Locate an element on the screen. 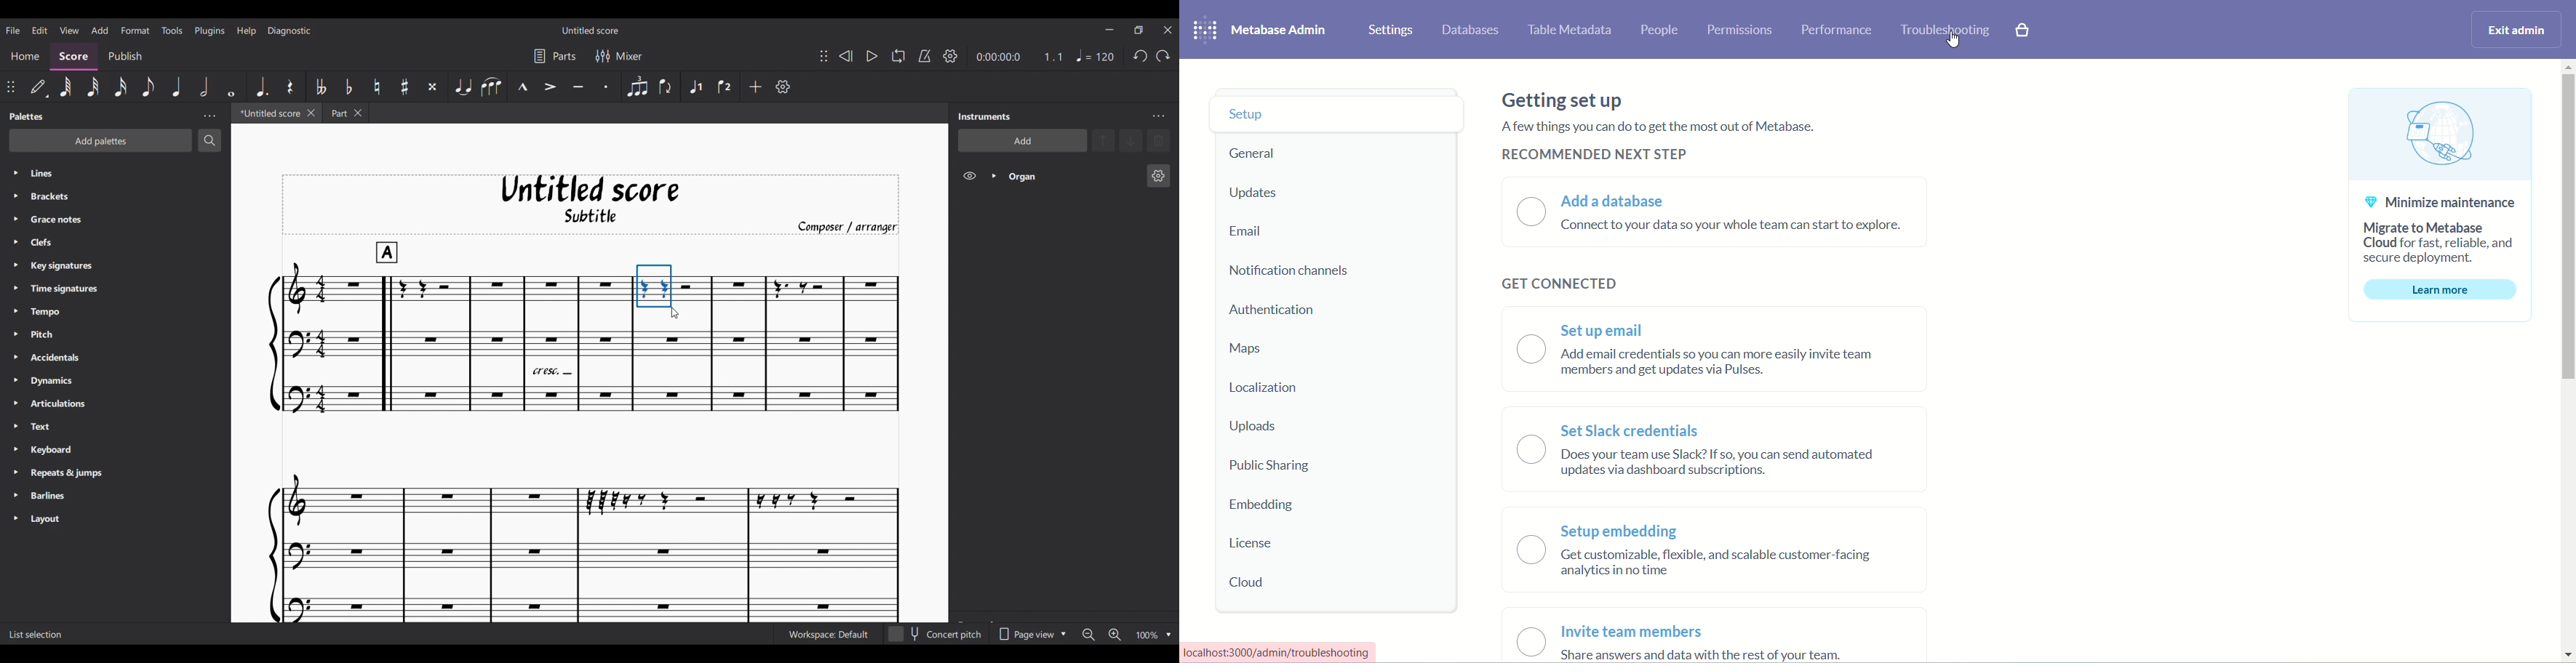  permissions is located at coordinates (1739, 29).